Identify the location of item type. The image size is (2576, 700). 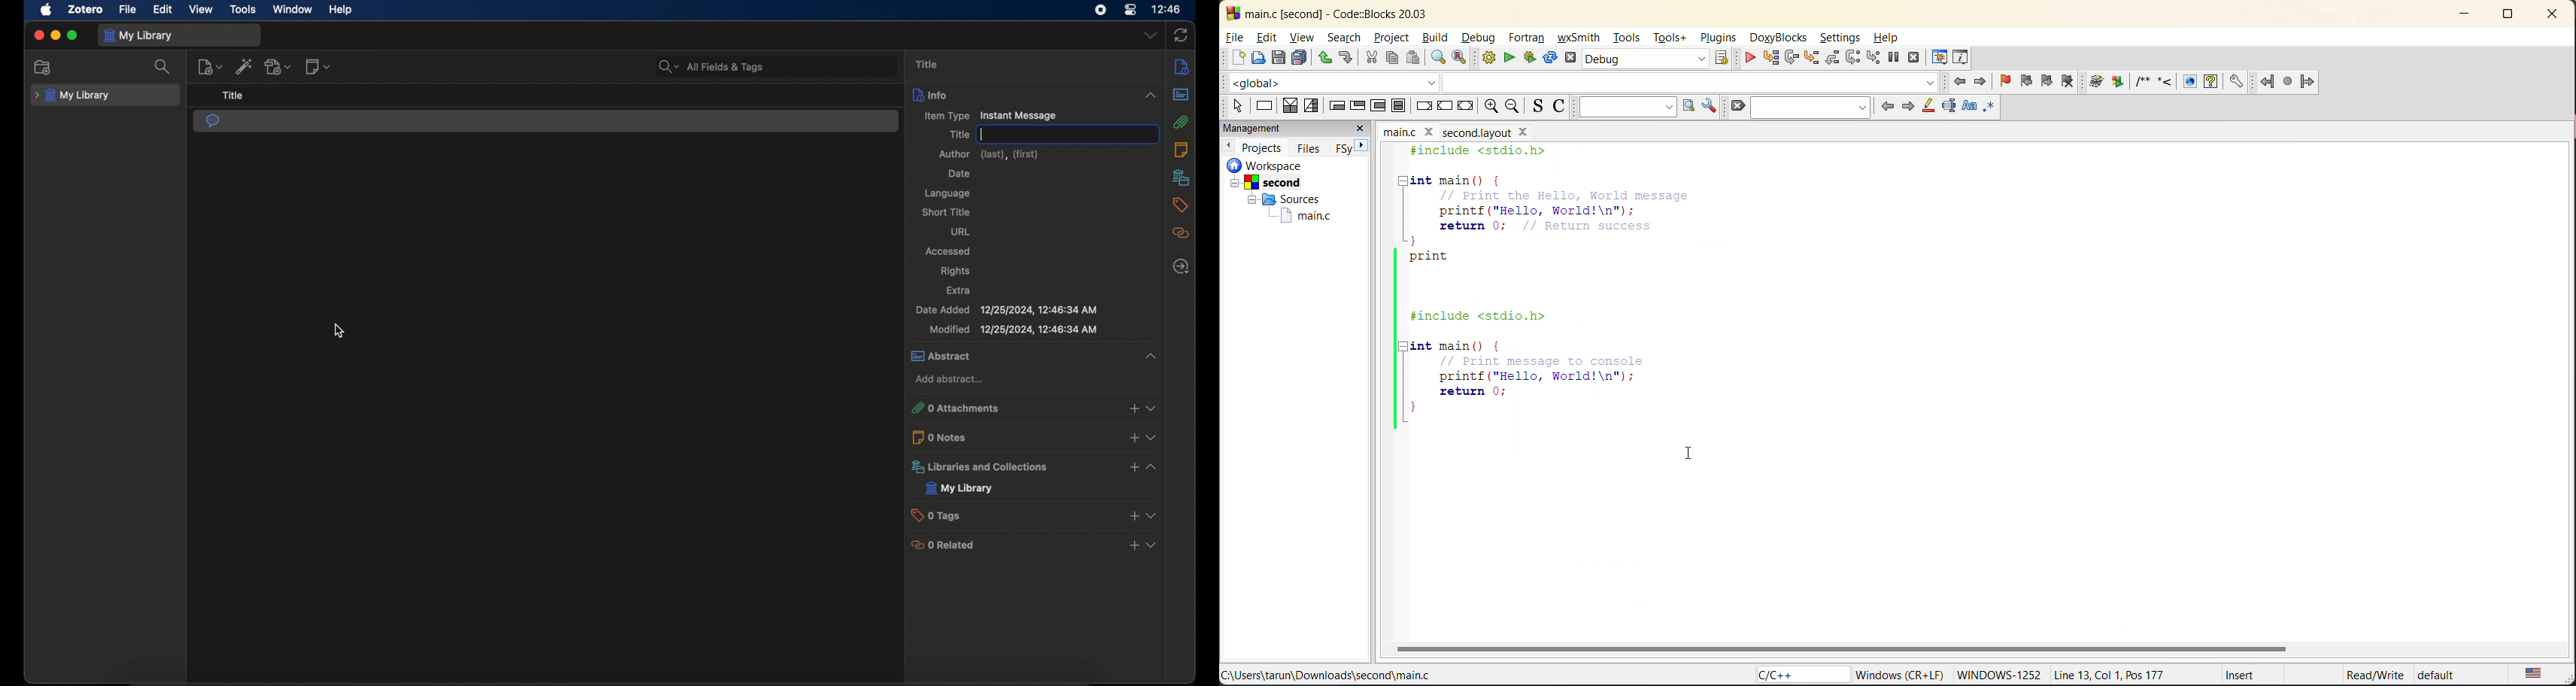
(988, 116).